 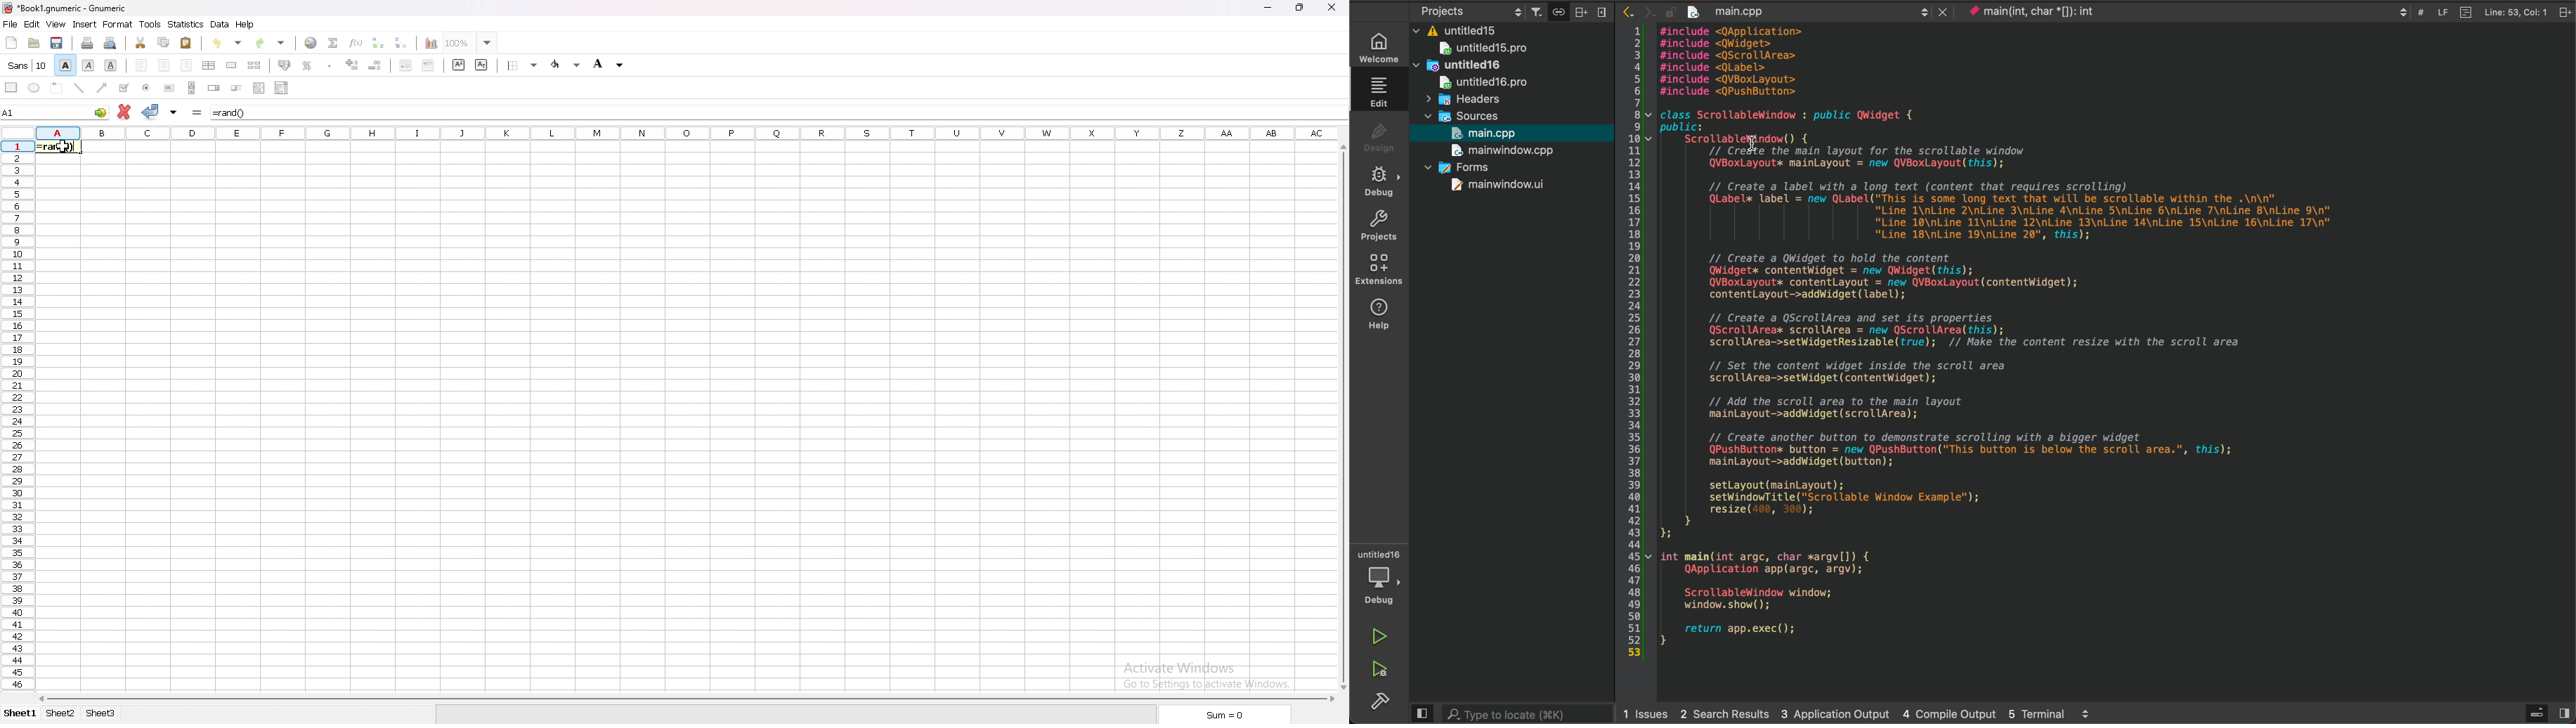 I want to click on increase indent, so click(x=429, y=65).